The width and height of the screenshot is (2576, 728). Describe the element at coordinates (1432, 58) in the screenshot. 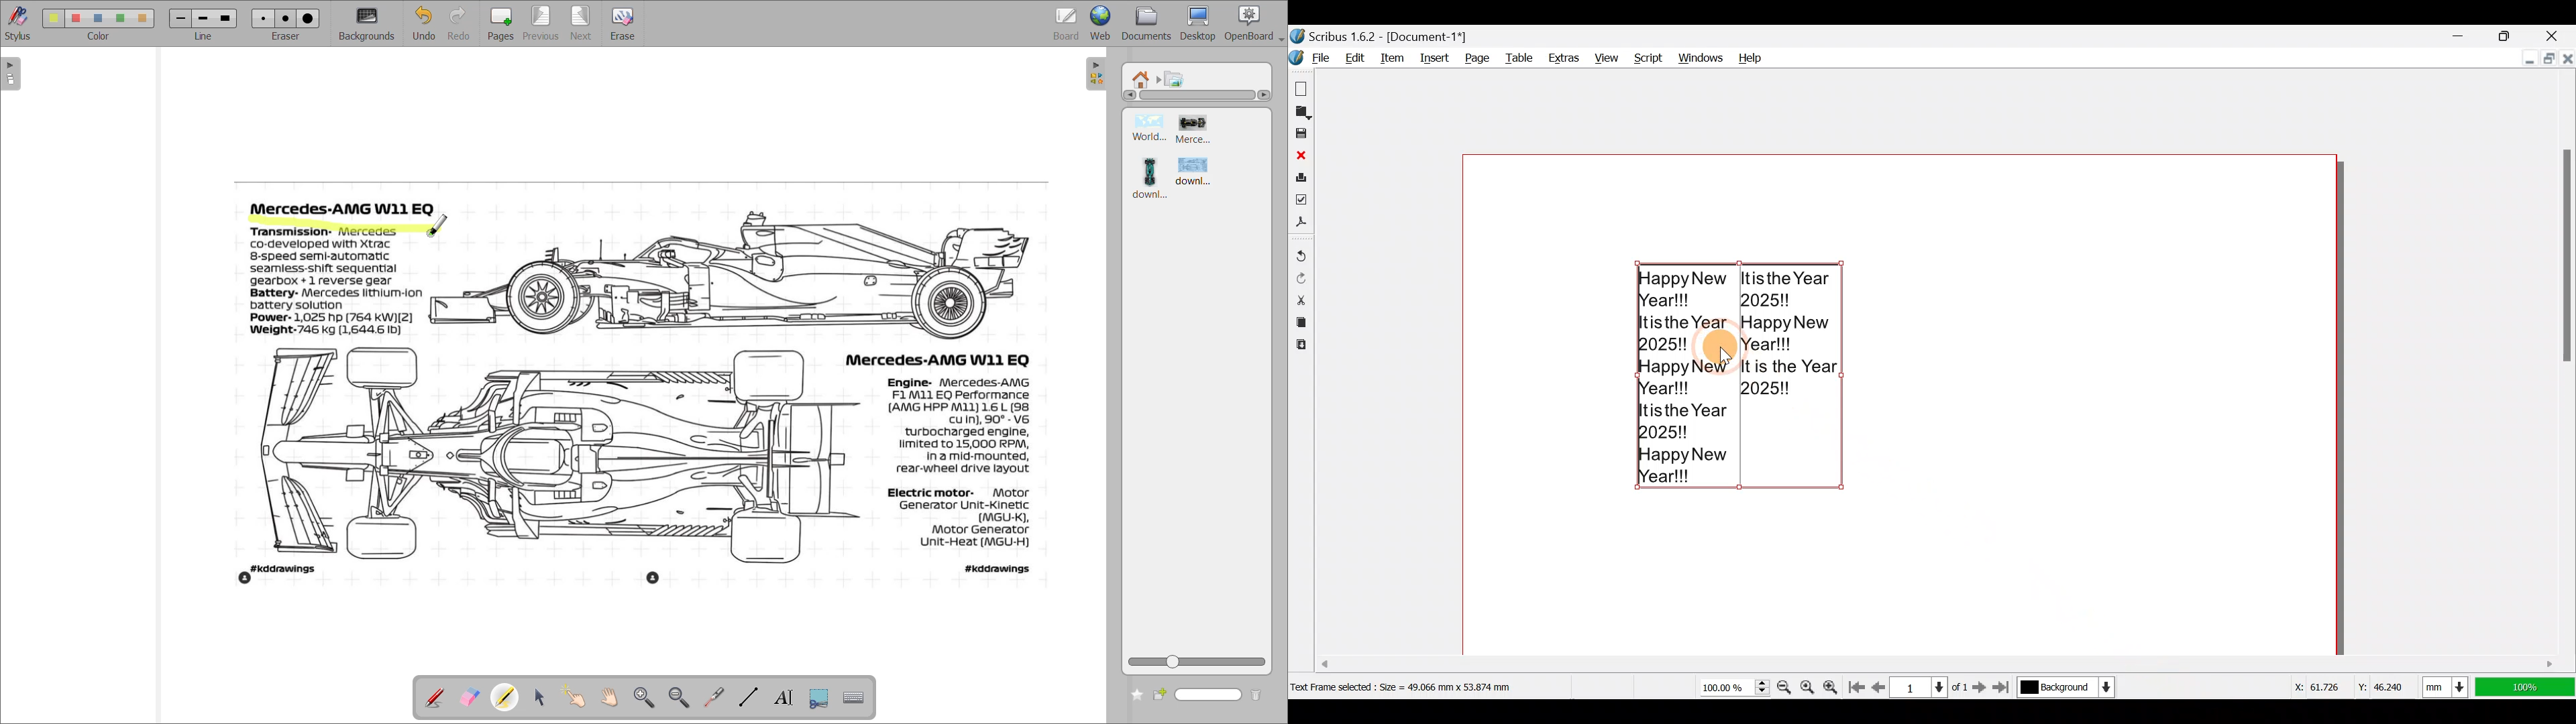

I see `Insert` at that location.